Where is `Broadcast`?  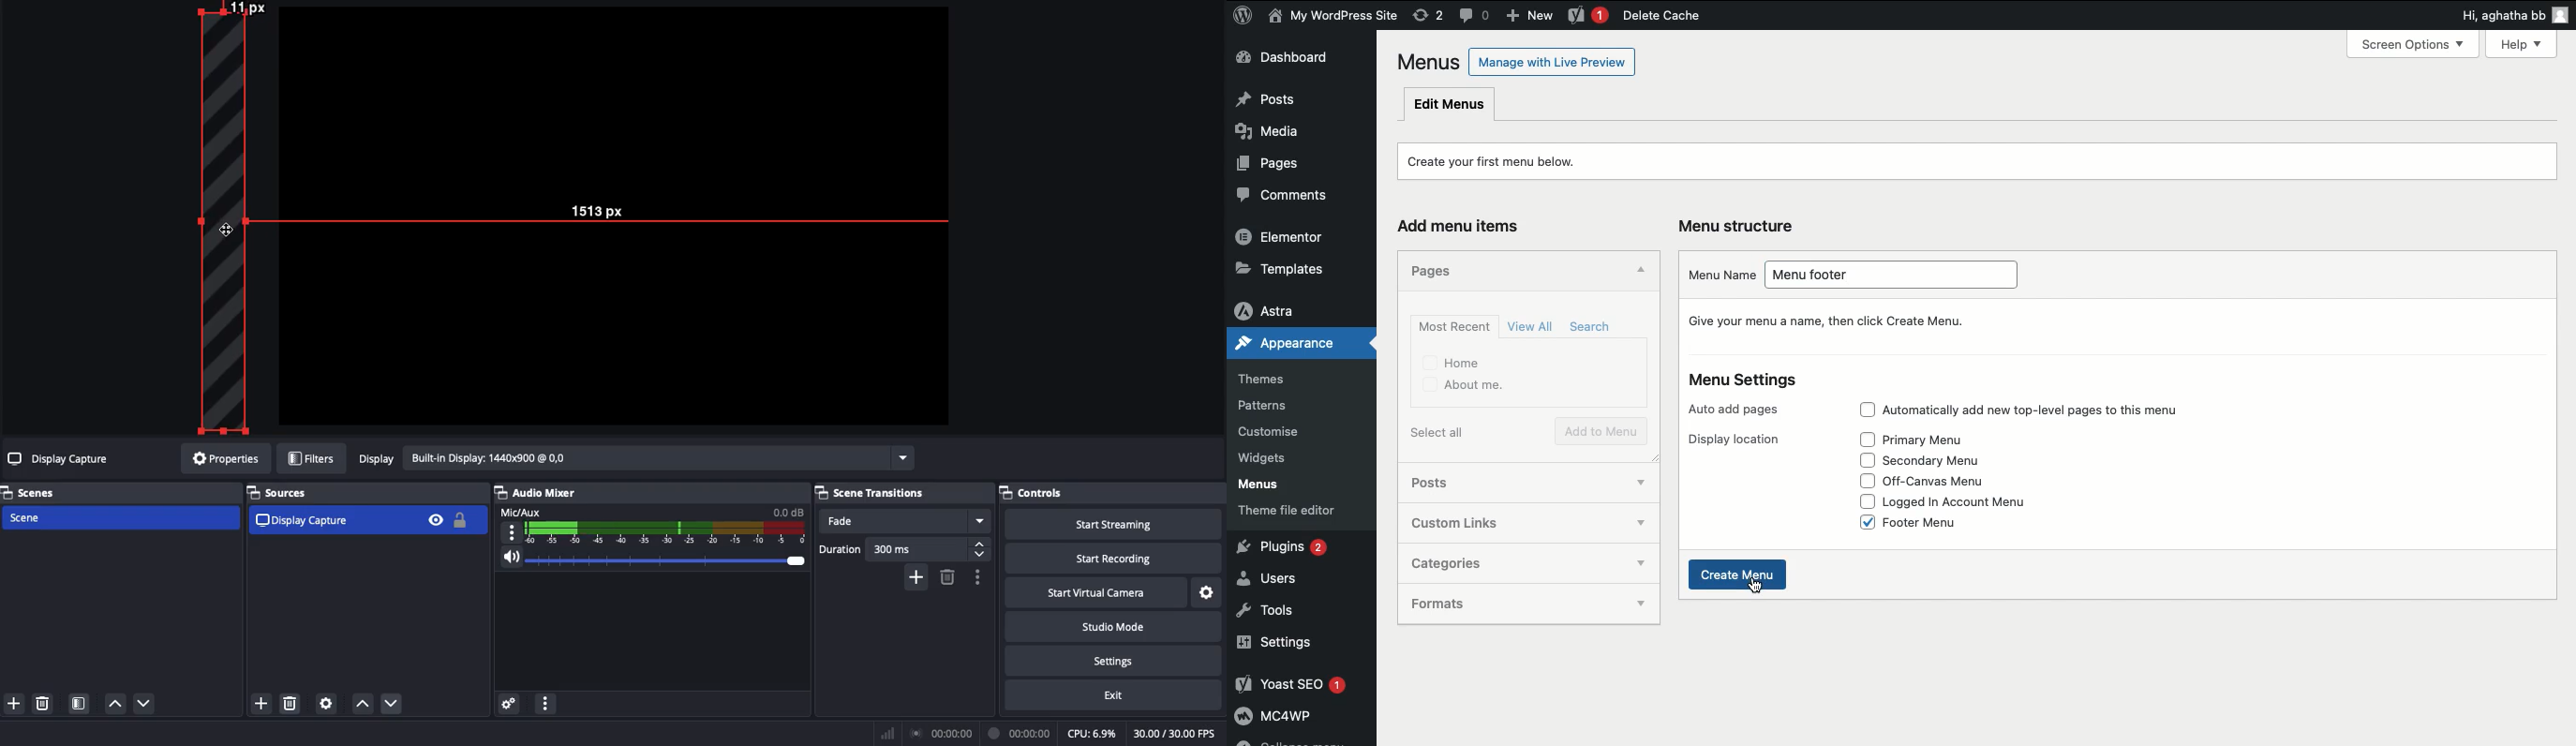 Broadcast is located at coordinates (945, 734).